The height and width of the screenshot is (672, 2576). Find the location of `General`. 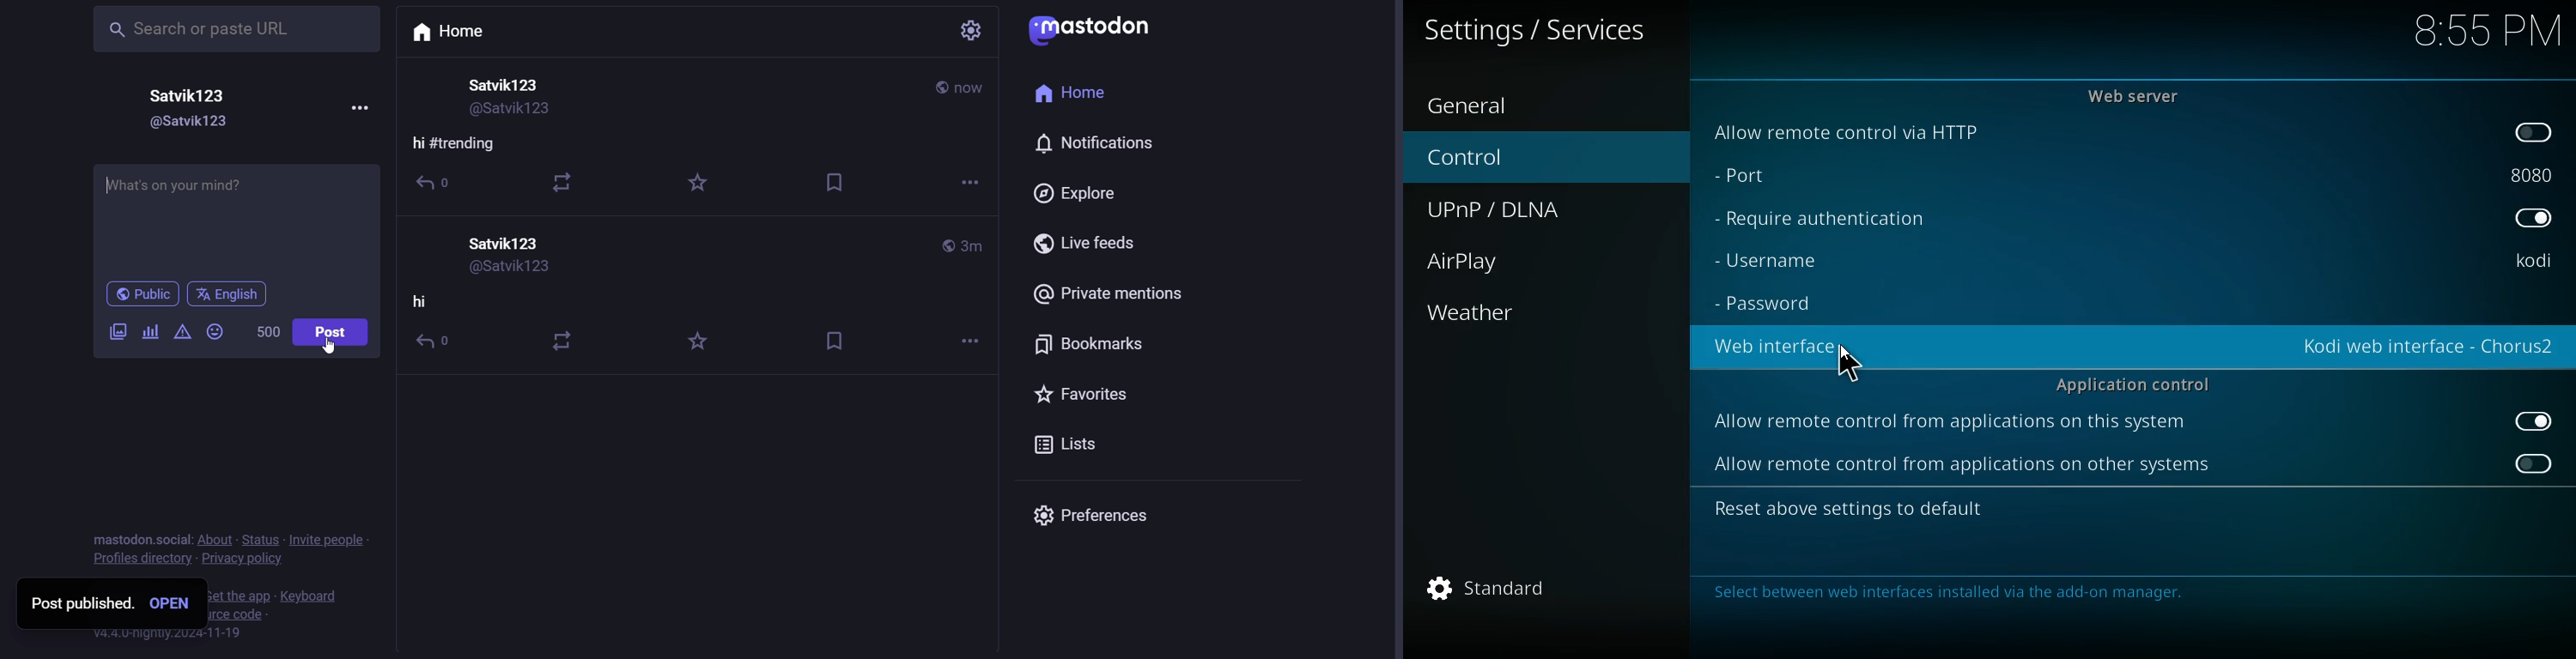

General is located at coordinates (1488, 104).